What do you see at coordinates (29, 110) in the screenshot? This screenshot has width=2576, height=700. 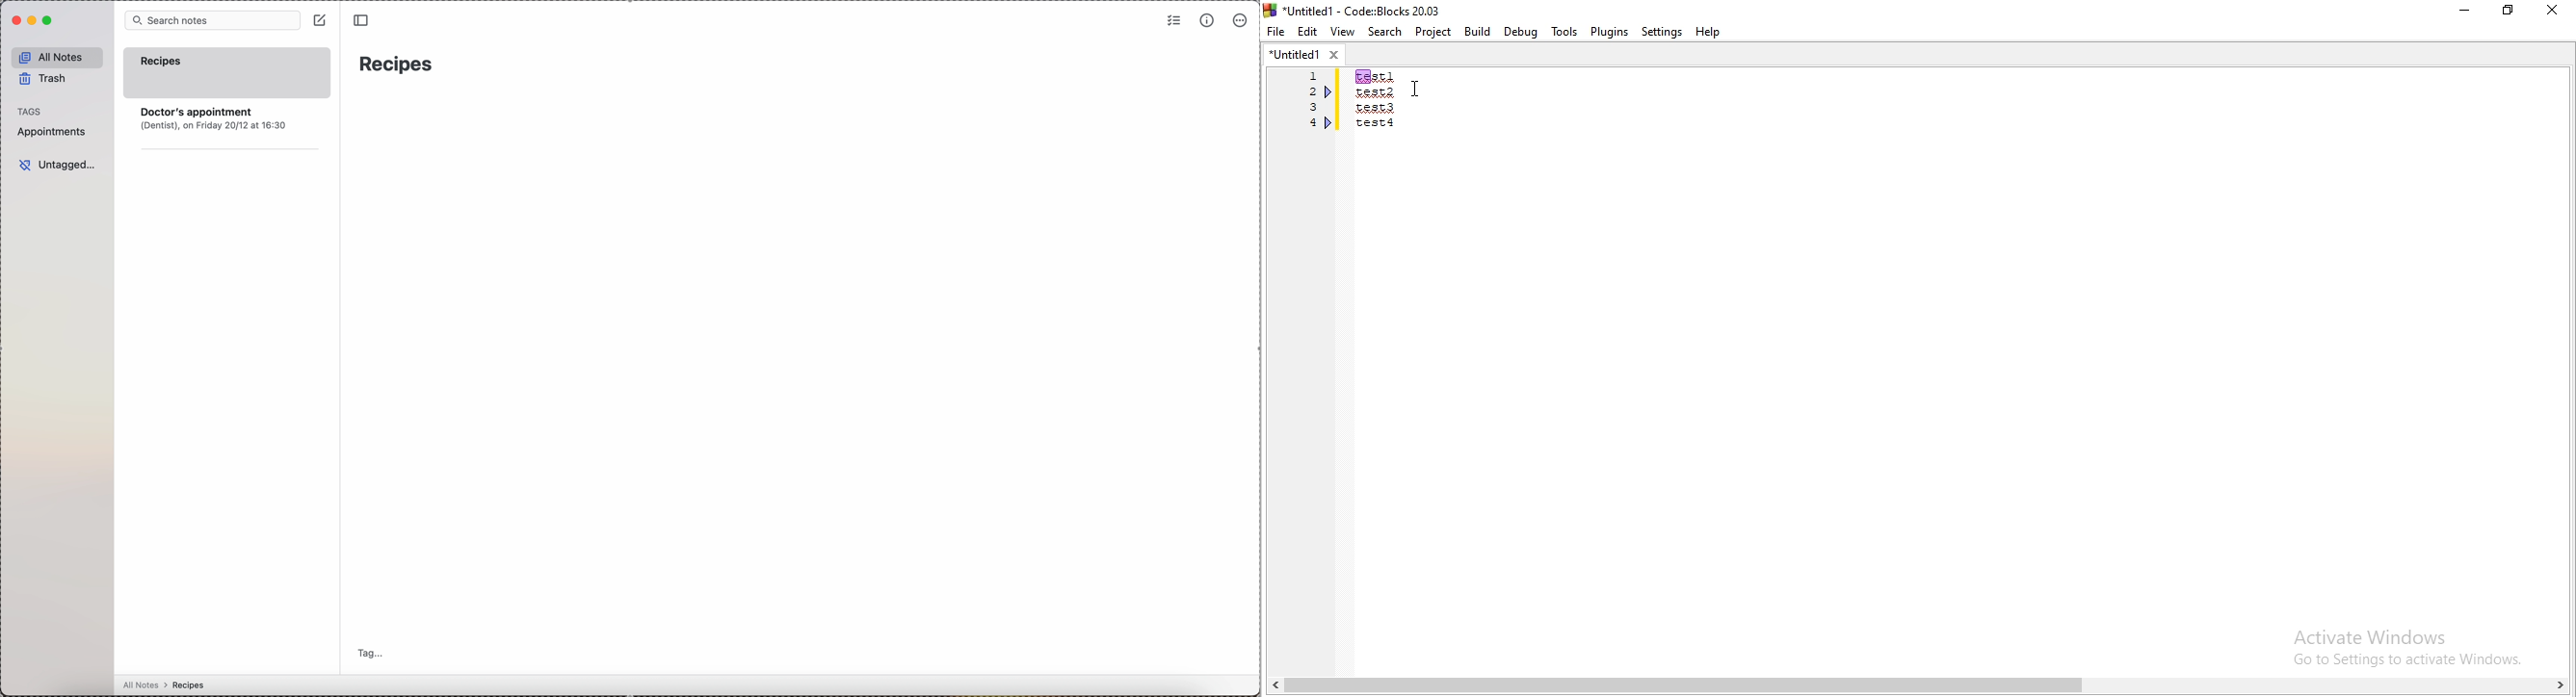 I see `tags` at bounding box center [29, 110].